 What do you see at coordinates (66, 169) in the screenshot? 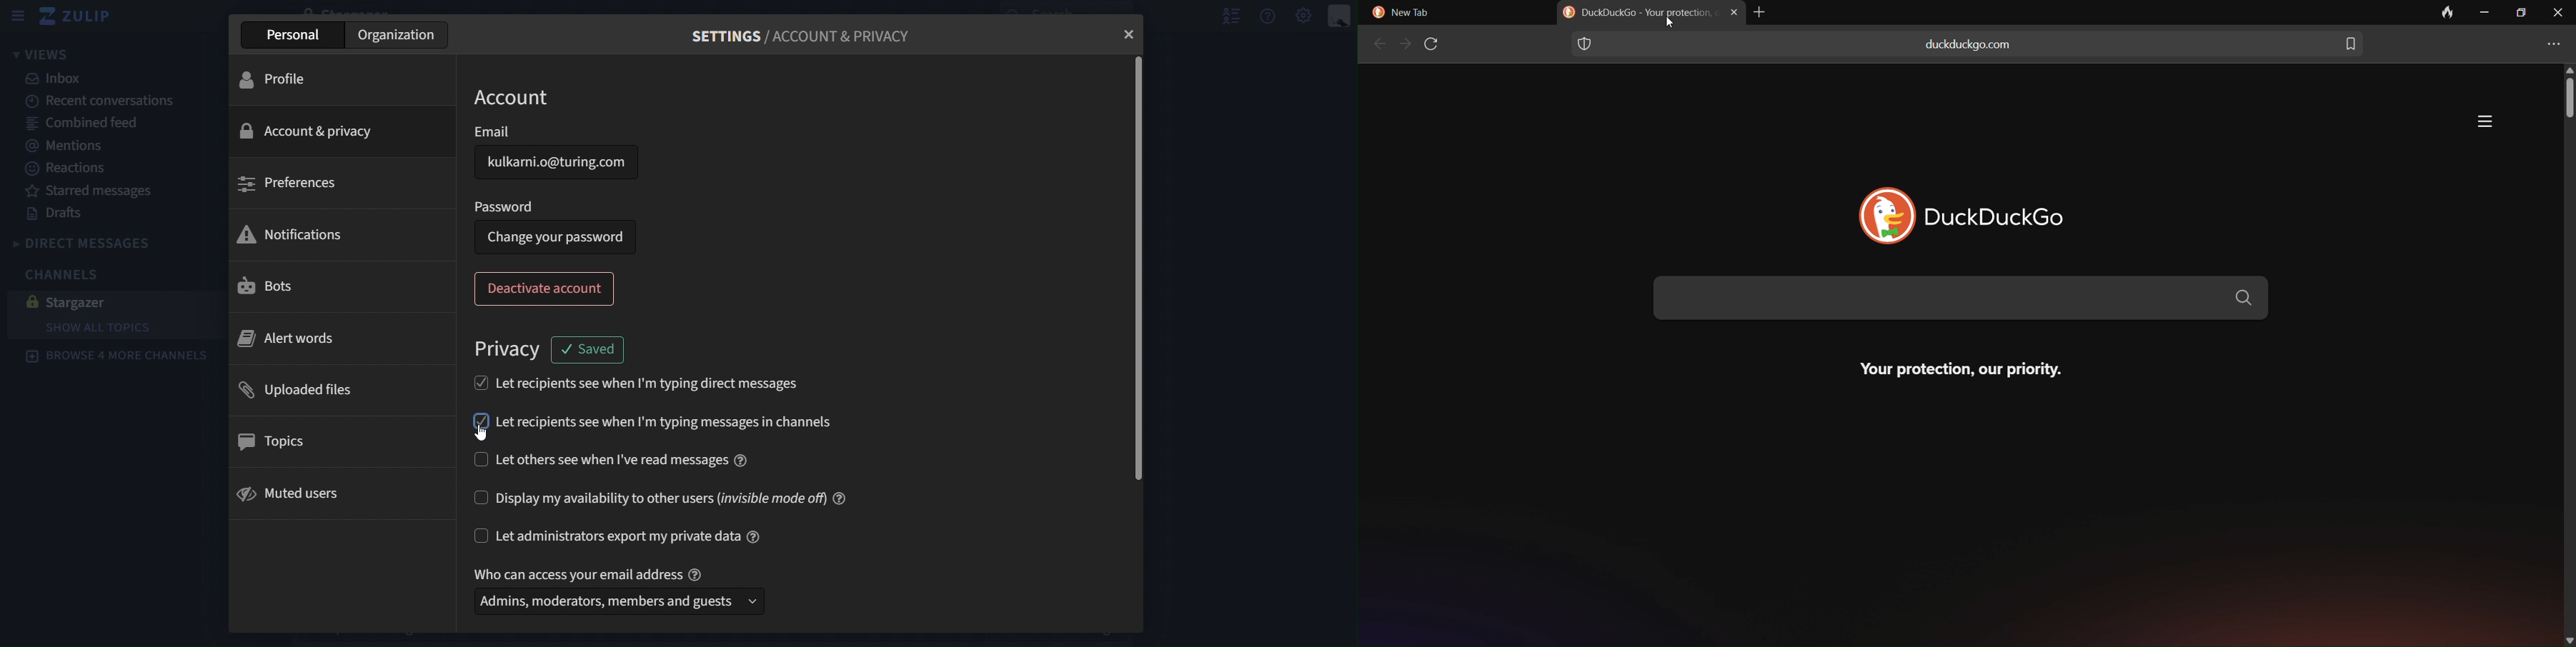
I see `reactions` at bounding box center [66, 169].